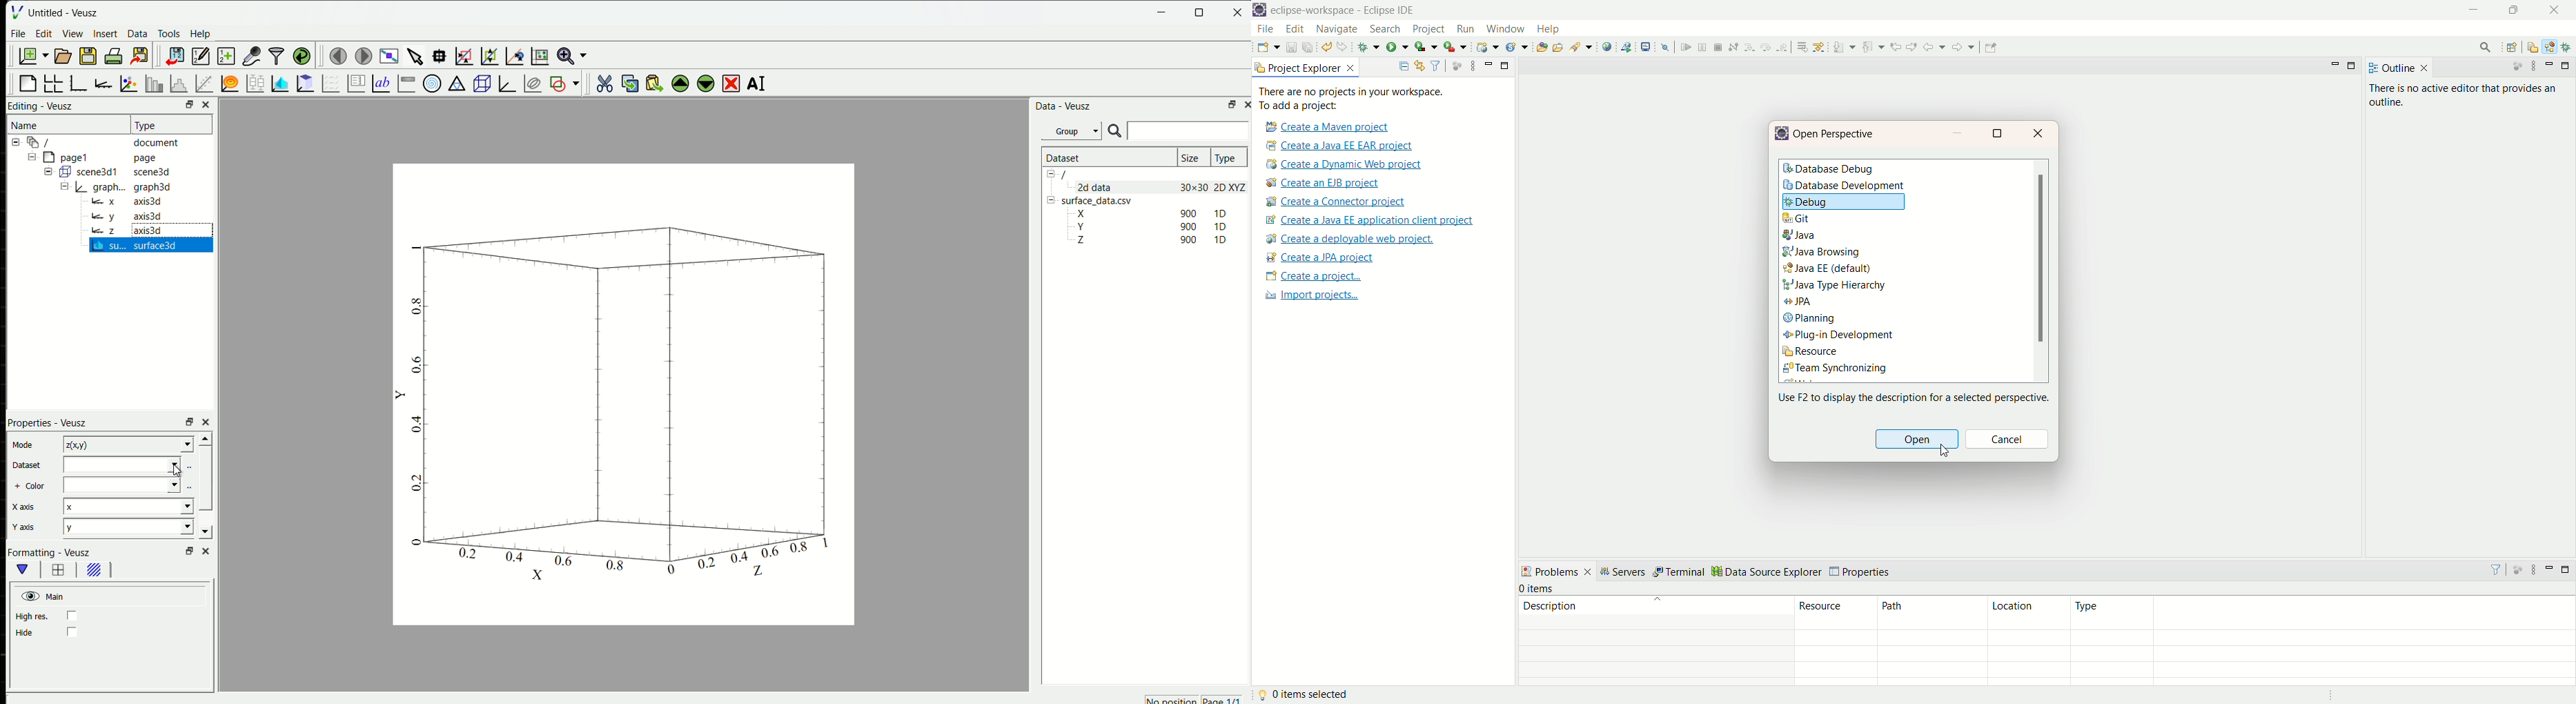 The height and width of the screenshot is (728, 2576). Describe the element at coordinates (1293, 30) in the screenshot. I see `edit` at that location.